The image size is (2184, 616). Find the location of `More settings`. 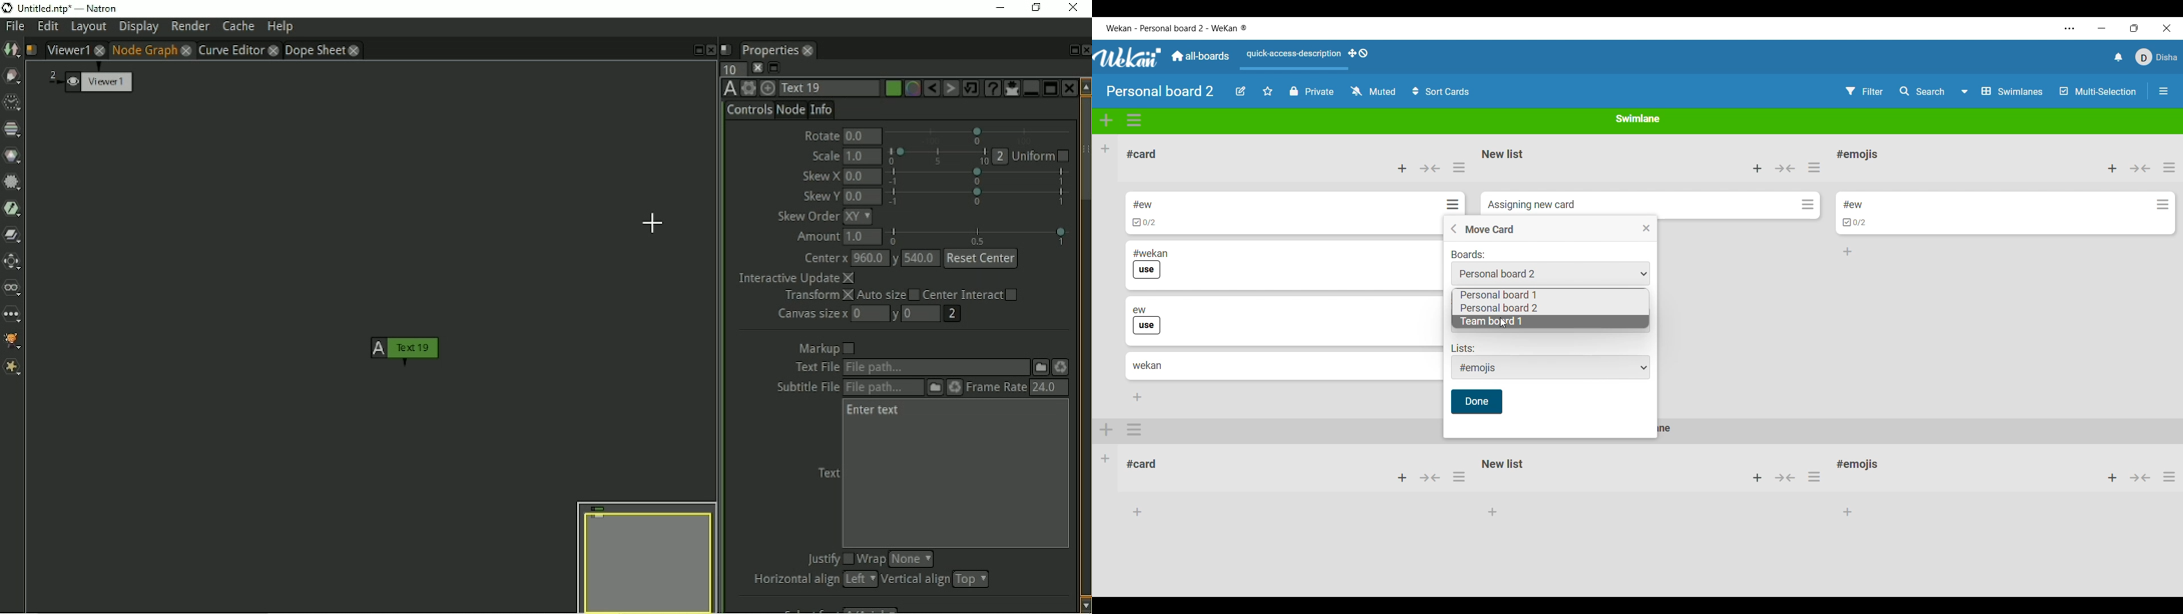

More settings is located at coordinates (2070, 28).